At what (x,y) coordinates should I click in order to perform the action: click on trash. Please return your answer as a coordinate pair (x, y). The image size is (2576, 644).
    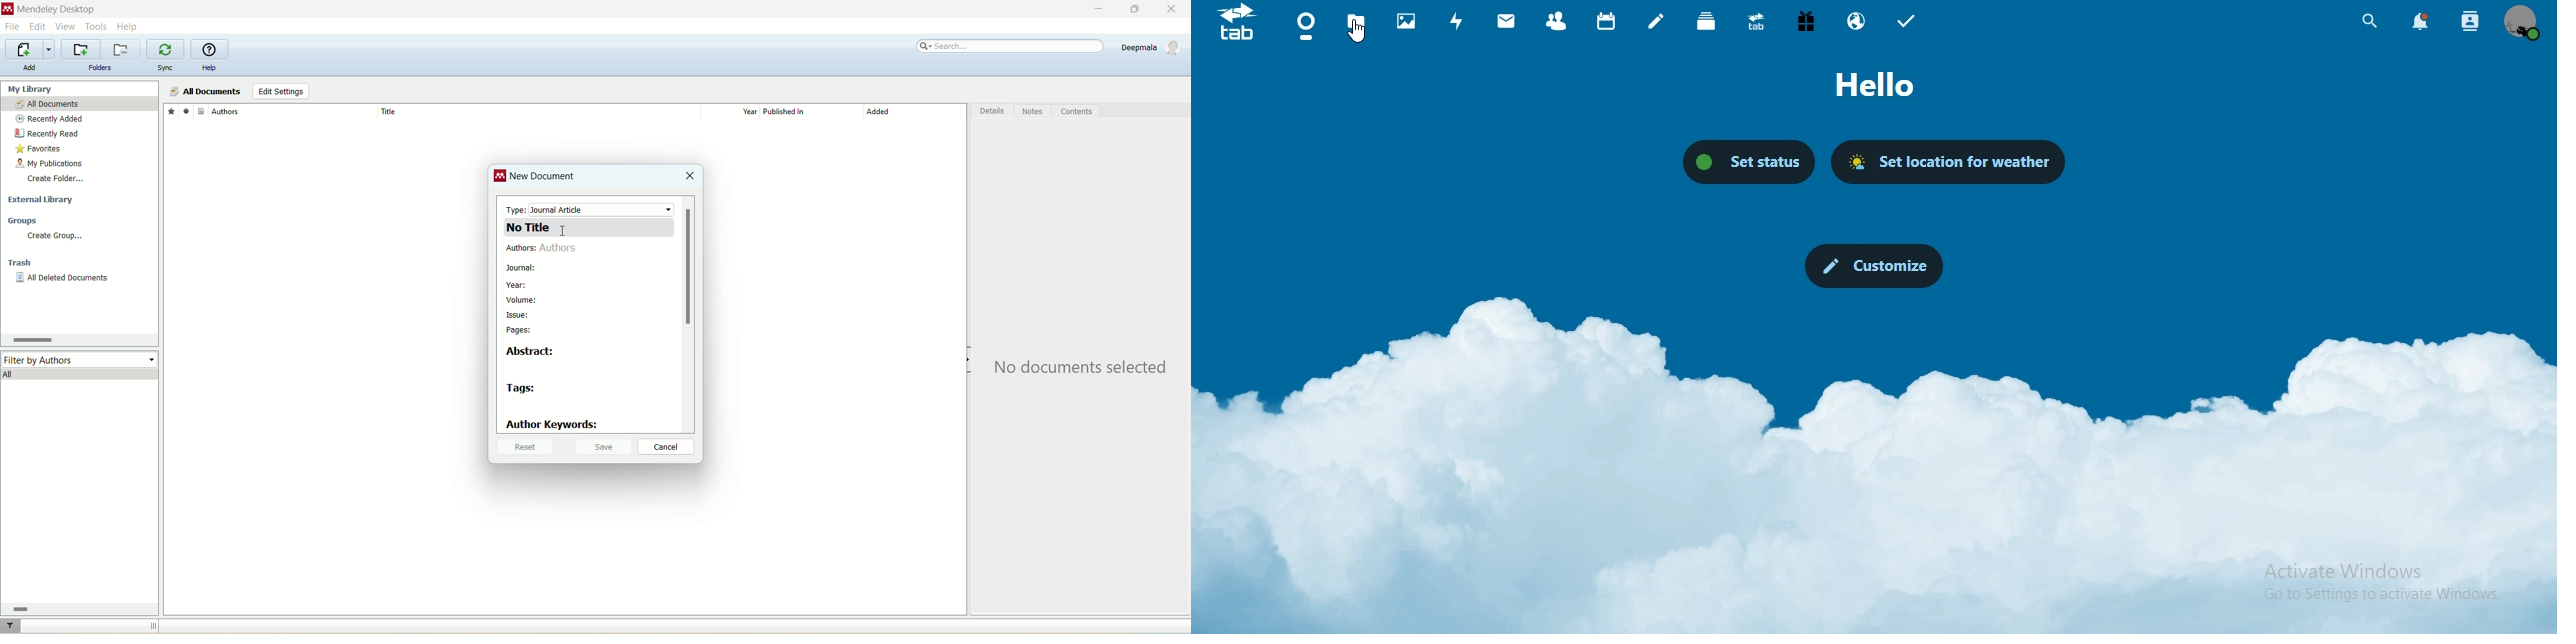
    Looking at the image, I should click on (22, 264).